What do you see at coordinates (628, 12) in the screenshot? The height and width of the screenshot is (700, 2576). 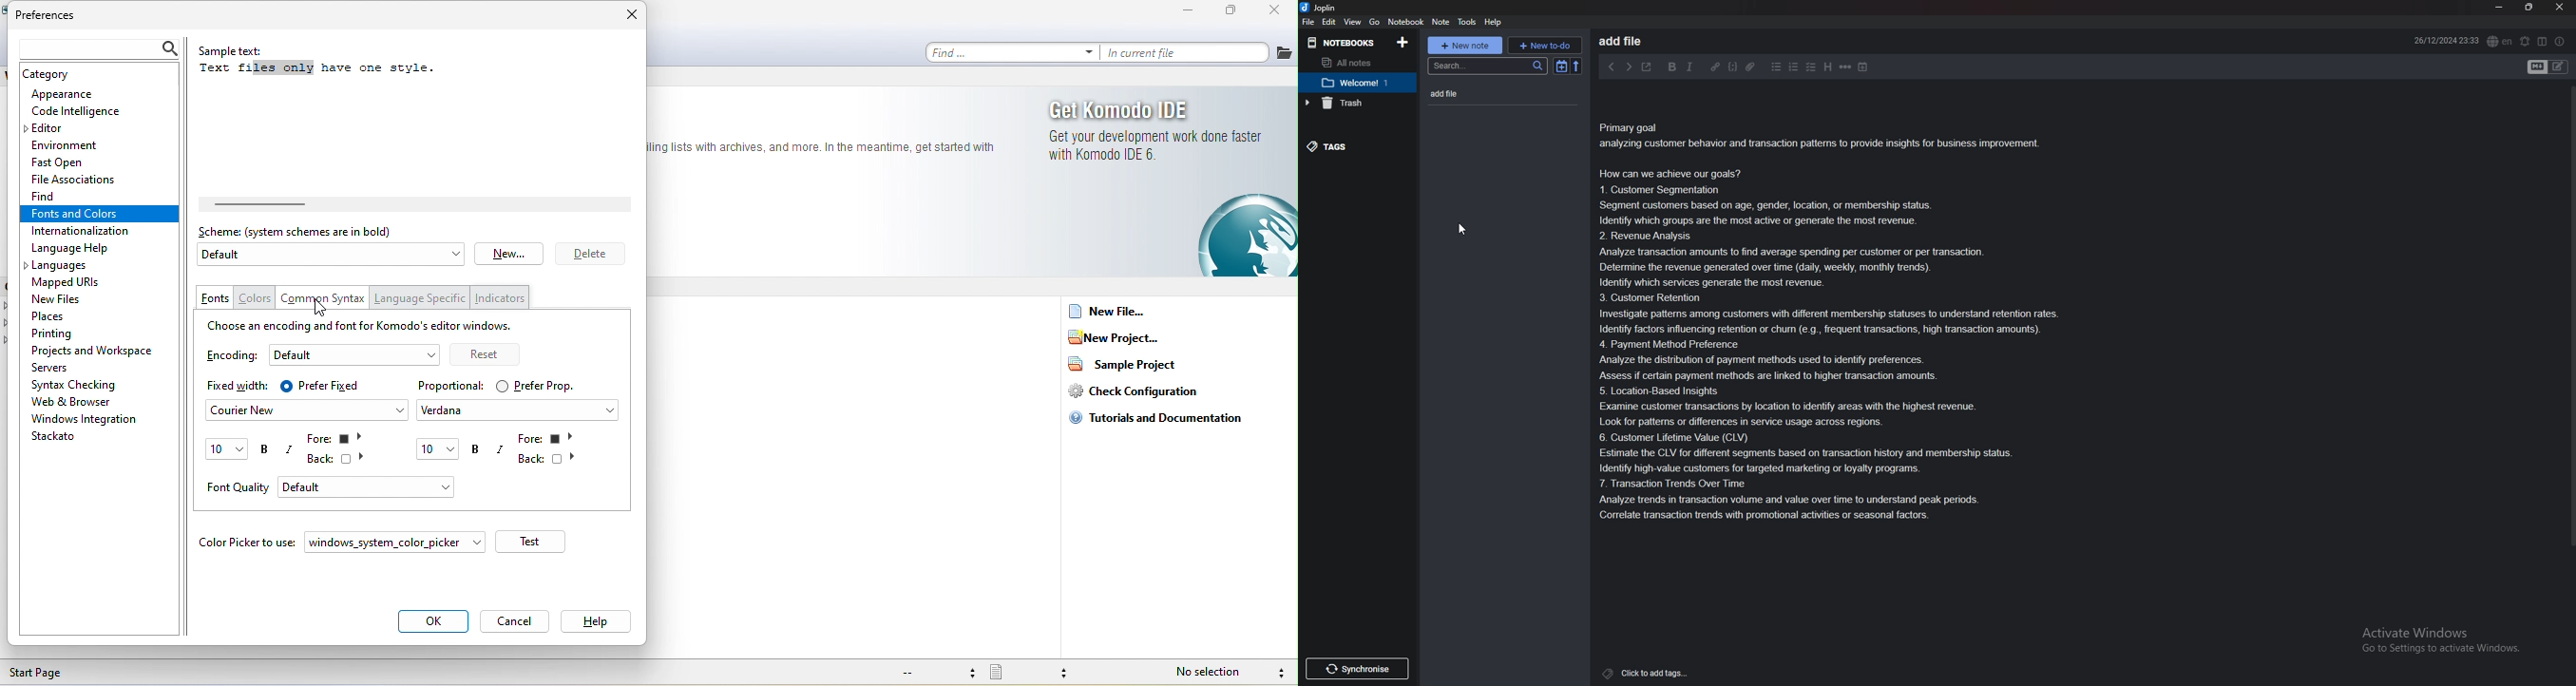 I see `close` at bounding box center [628, 12].